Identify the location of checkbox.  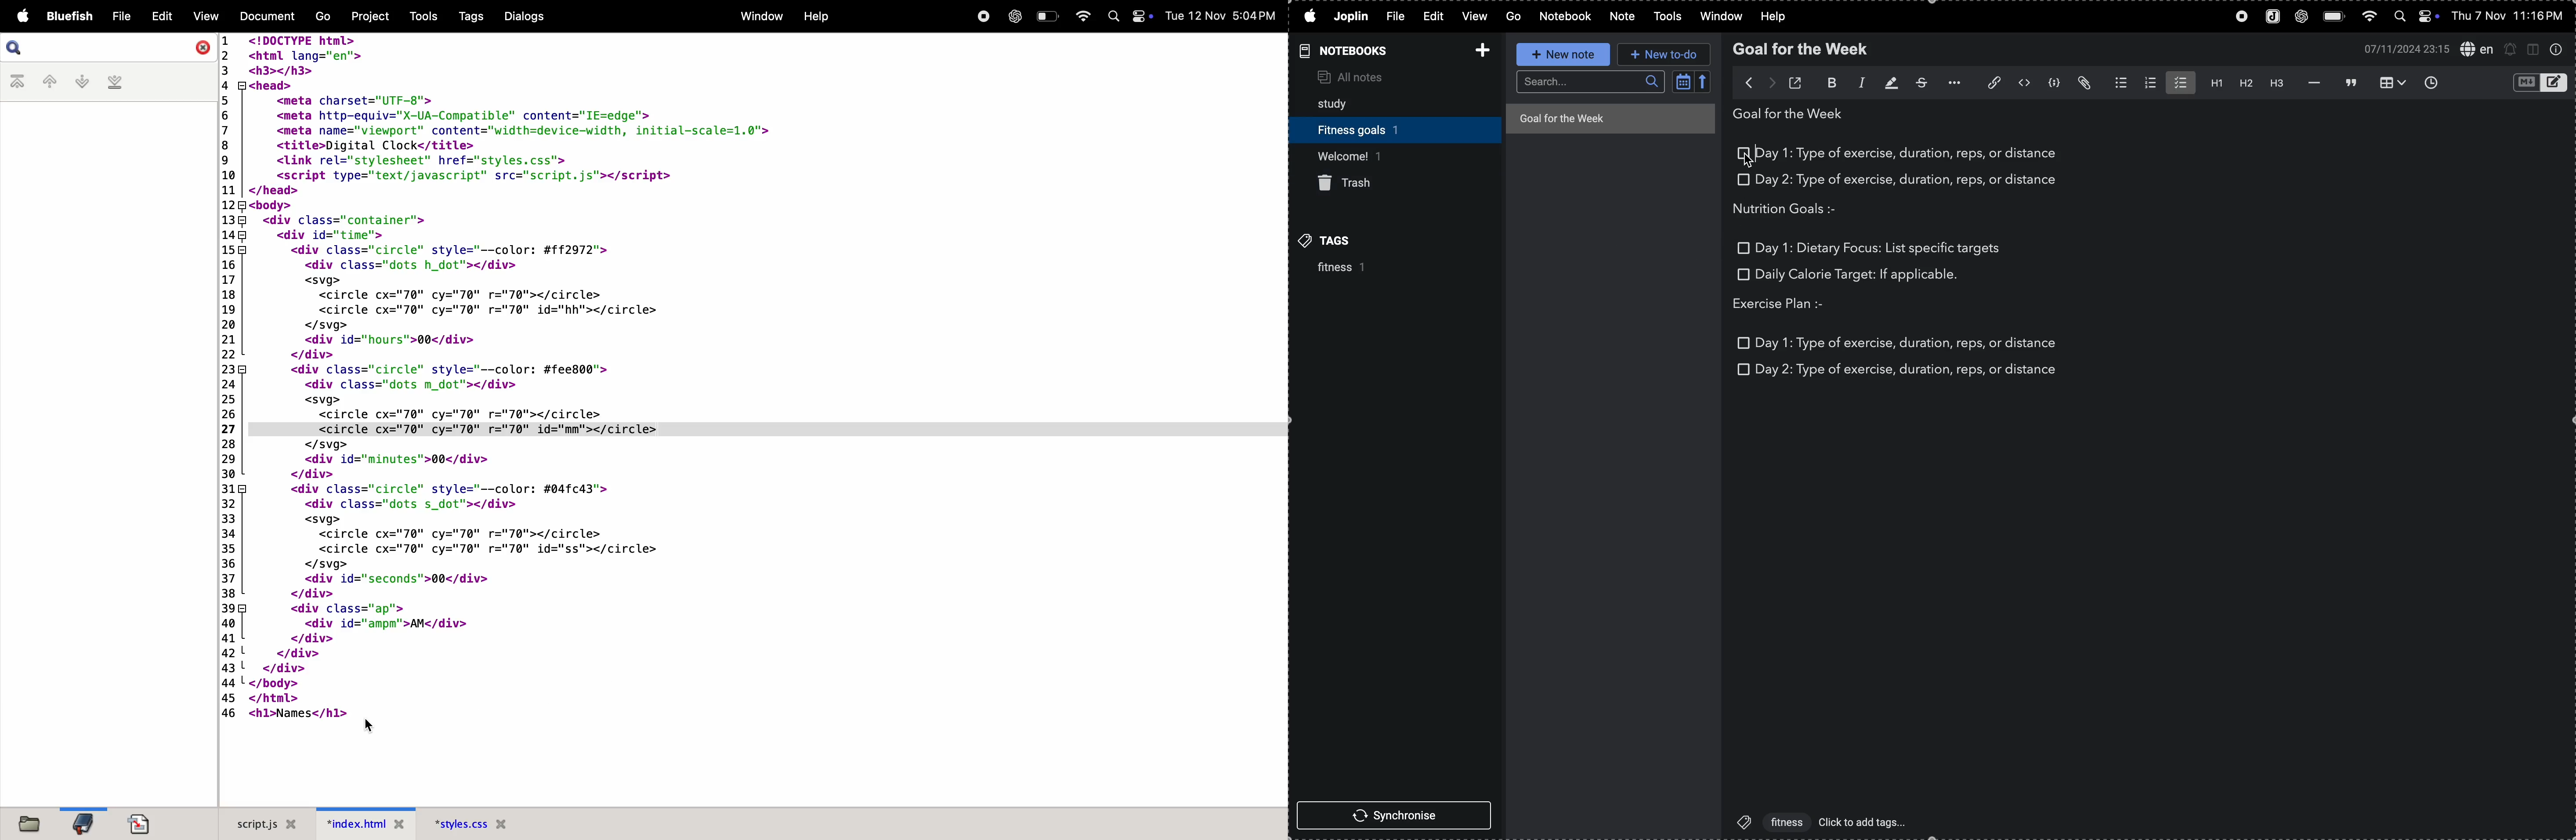
(1744, 249).